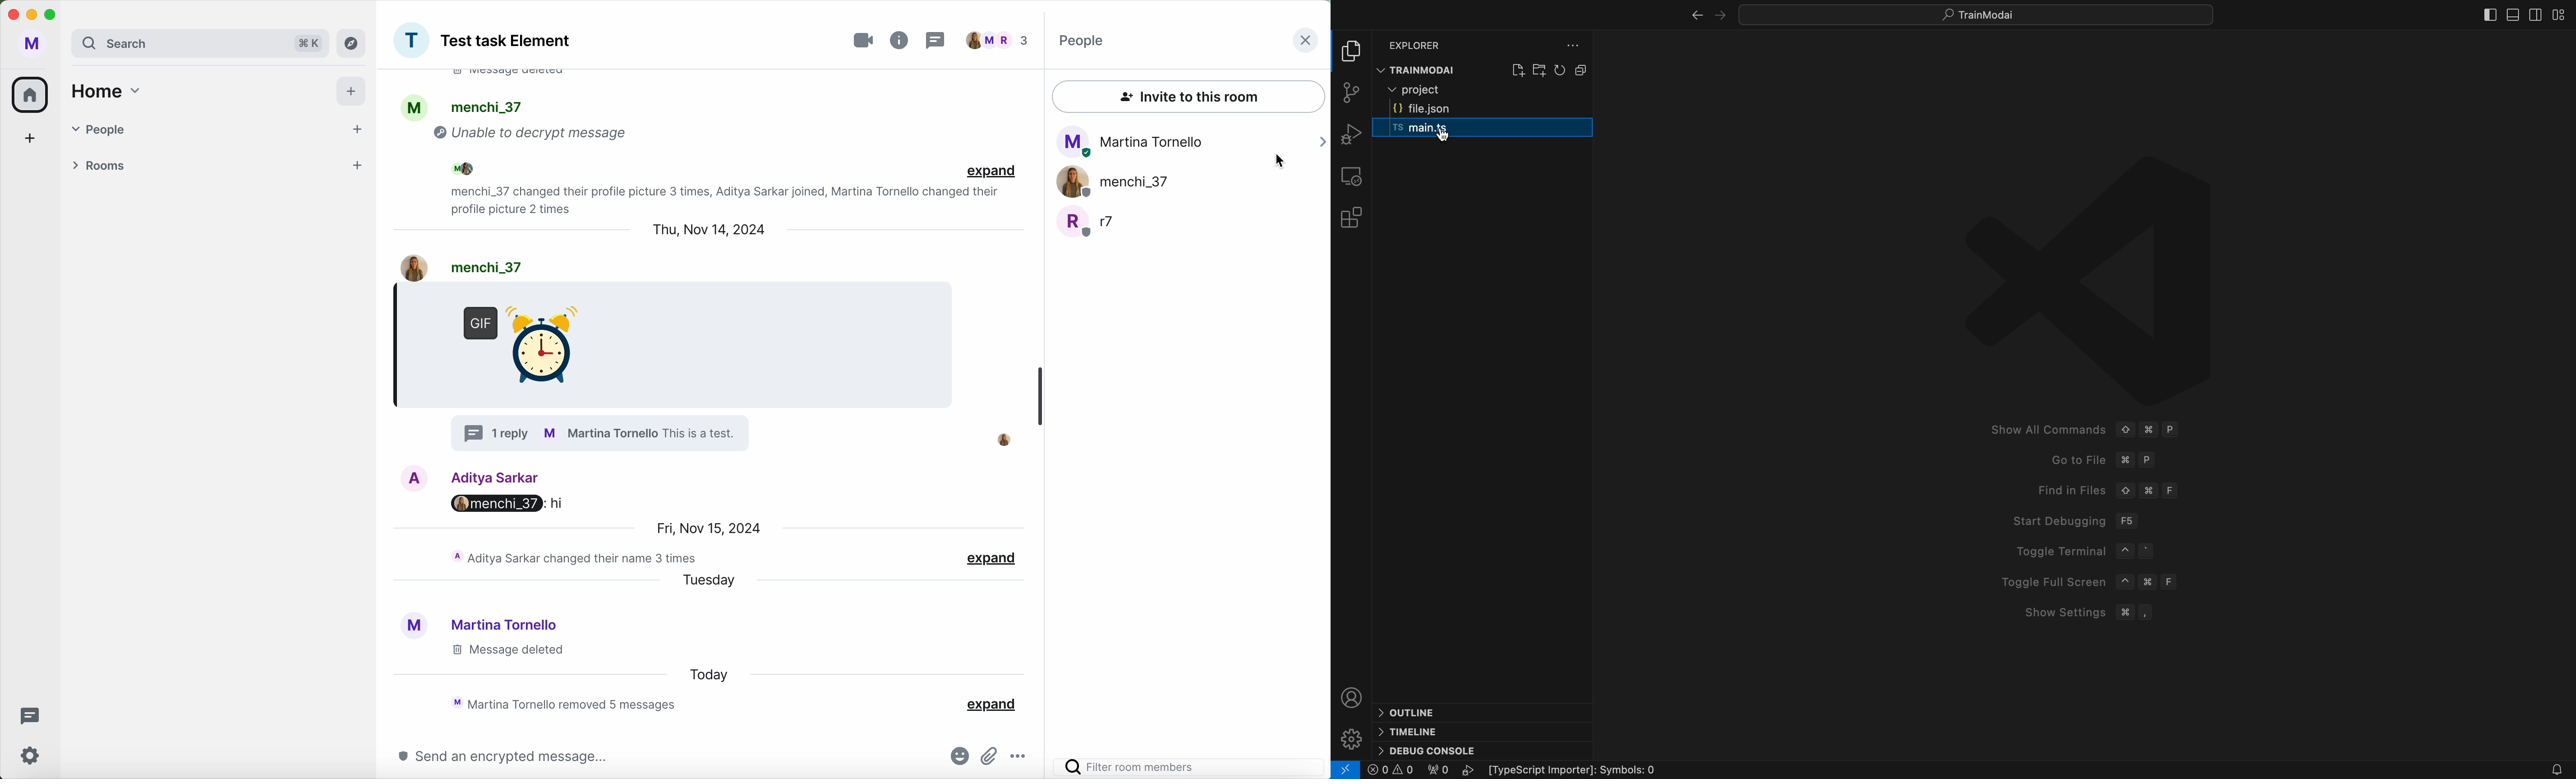 The width and height of the screenshot is (2576, 784). What do you see at coordinates (32, 44) in the screenshot?
I see `user profile` at bounding box center [32, 44].